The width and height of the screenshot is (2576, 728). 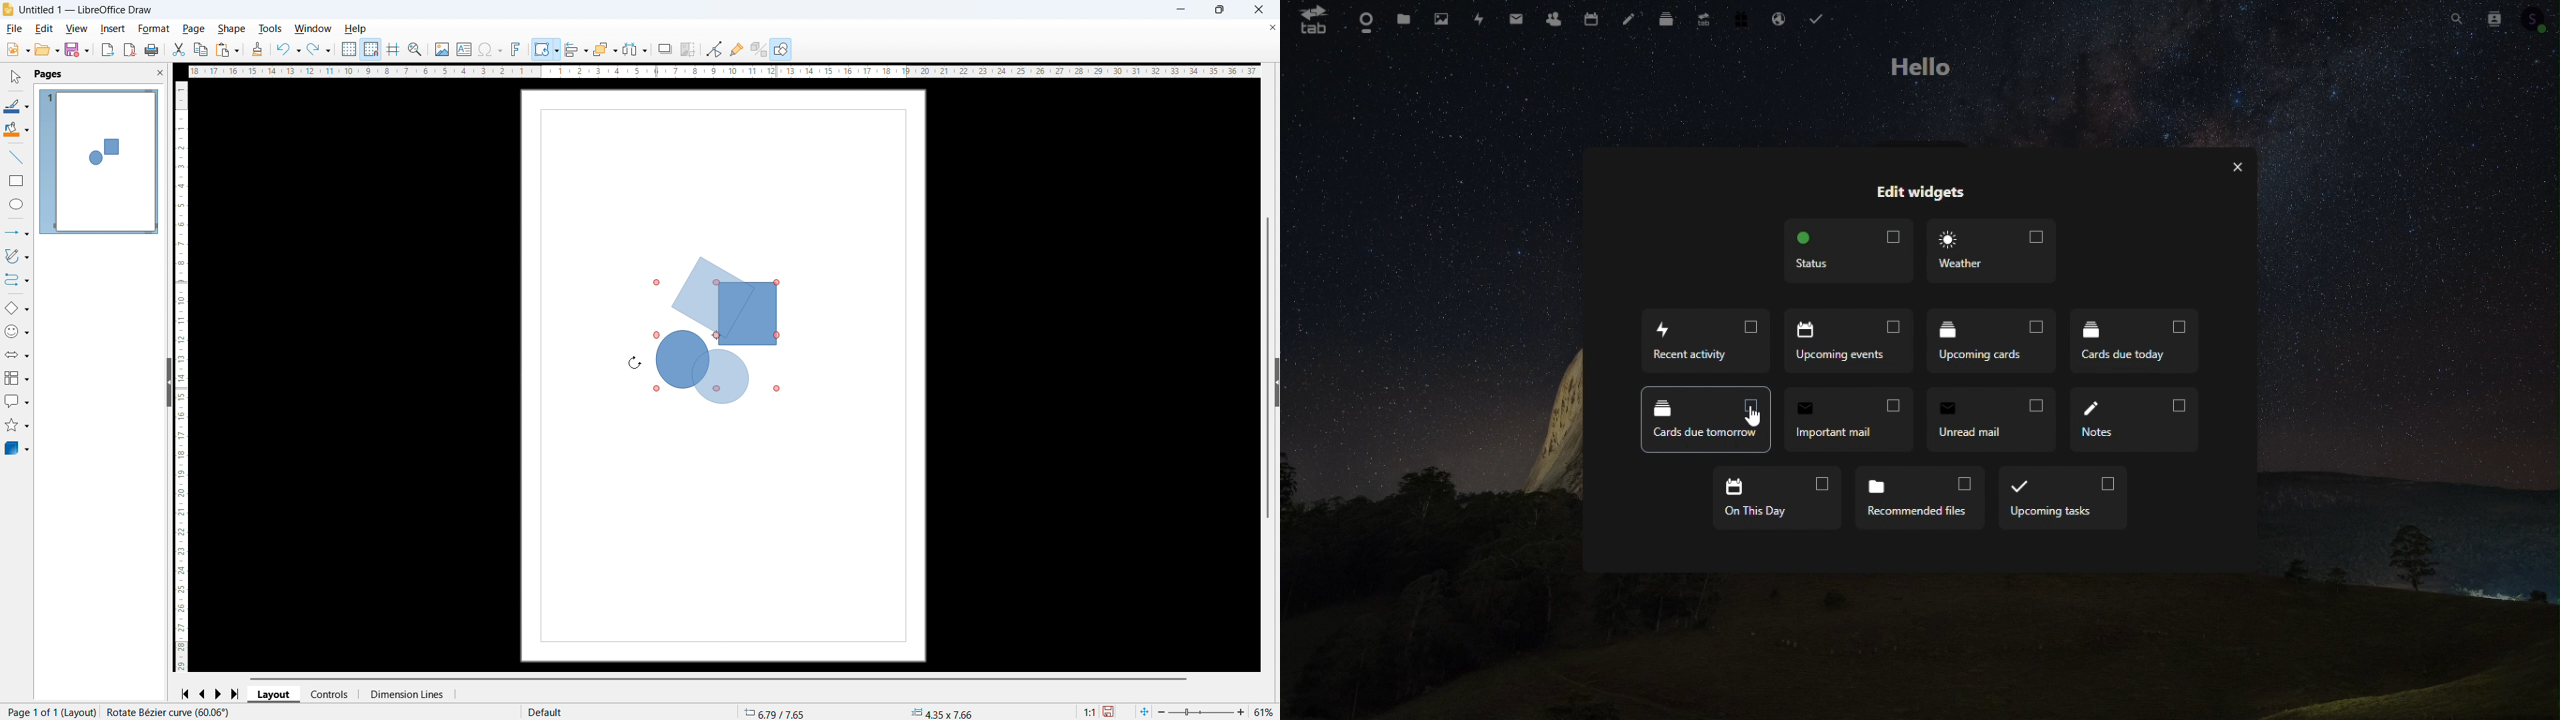 I want to click on Crop image , so click(x=687, y=49).